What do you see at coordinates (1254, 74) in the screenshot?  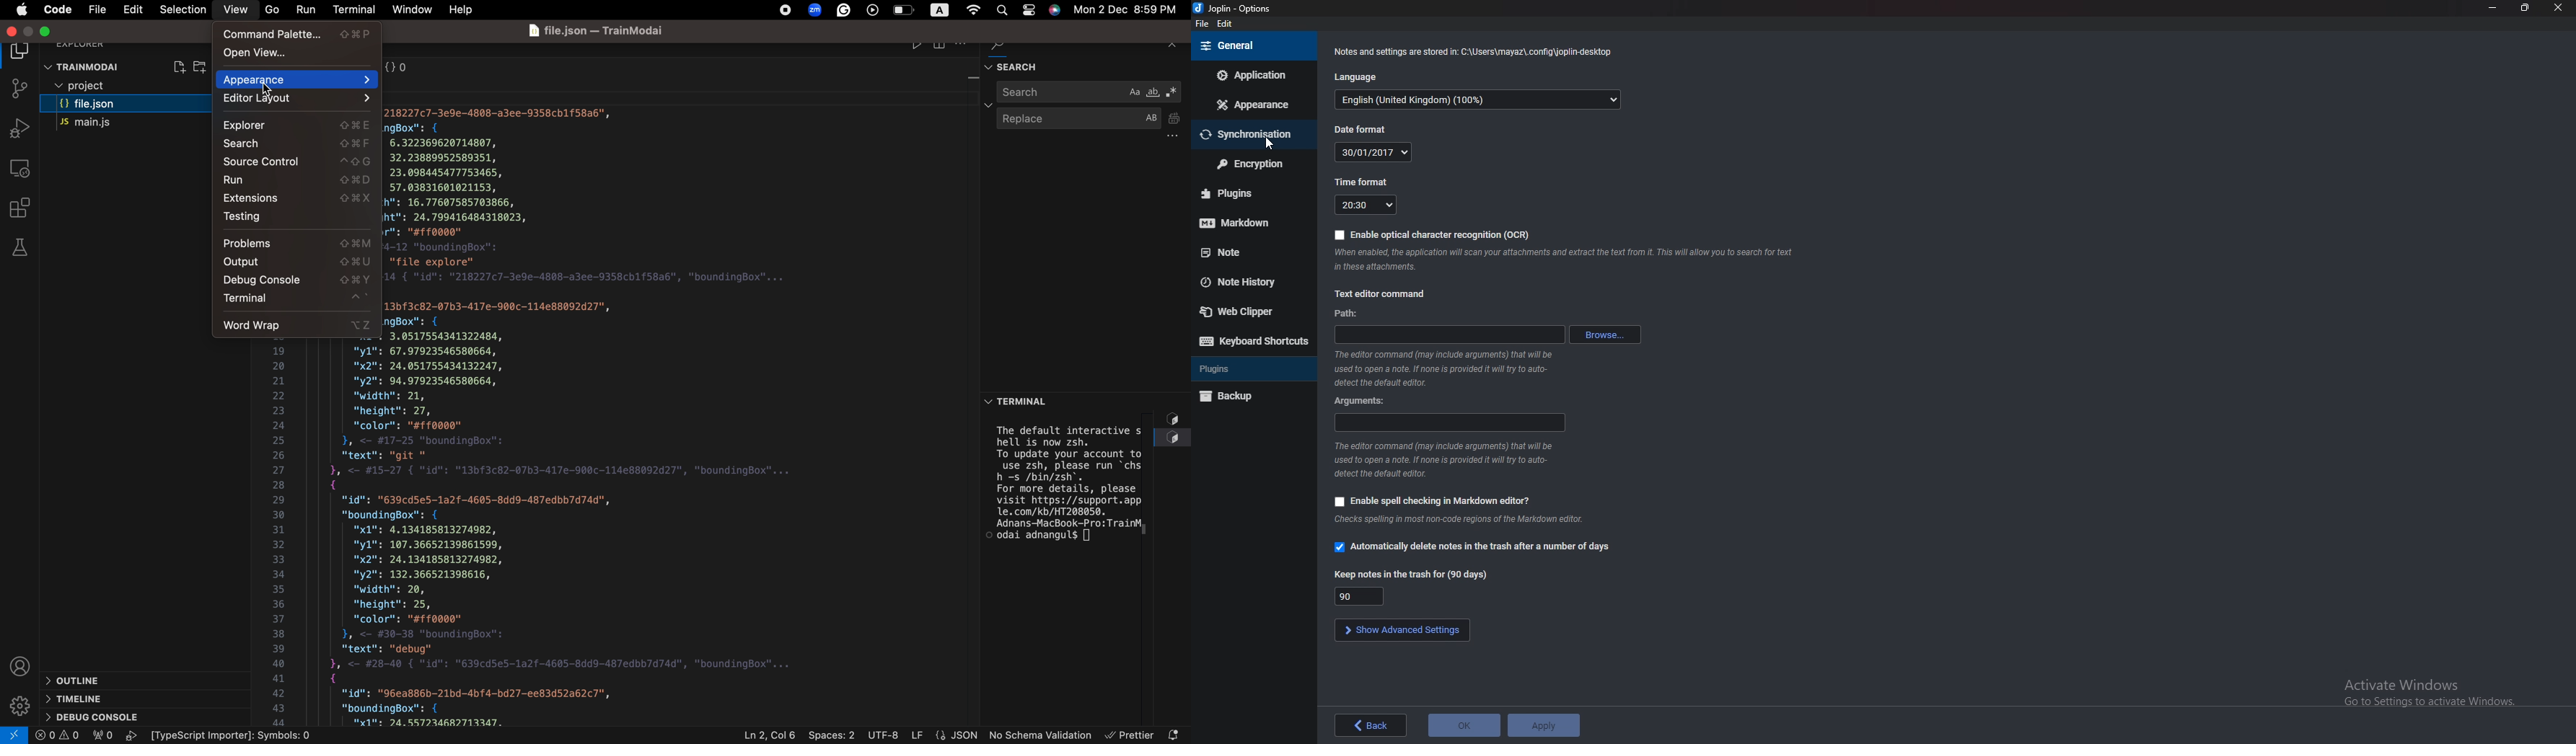 I see `application` at bounding box center [1254, 74].